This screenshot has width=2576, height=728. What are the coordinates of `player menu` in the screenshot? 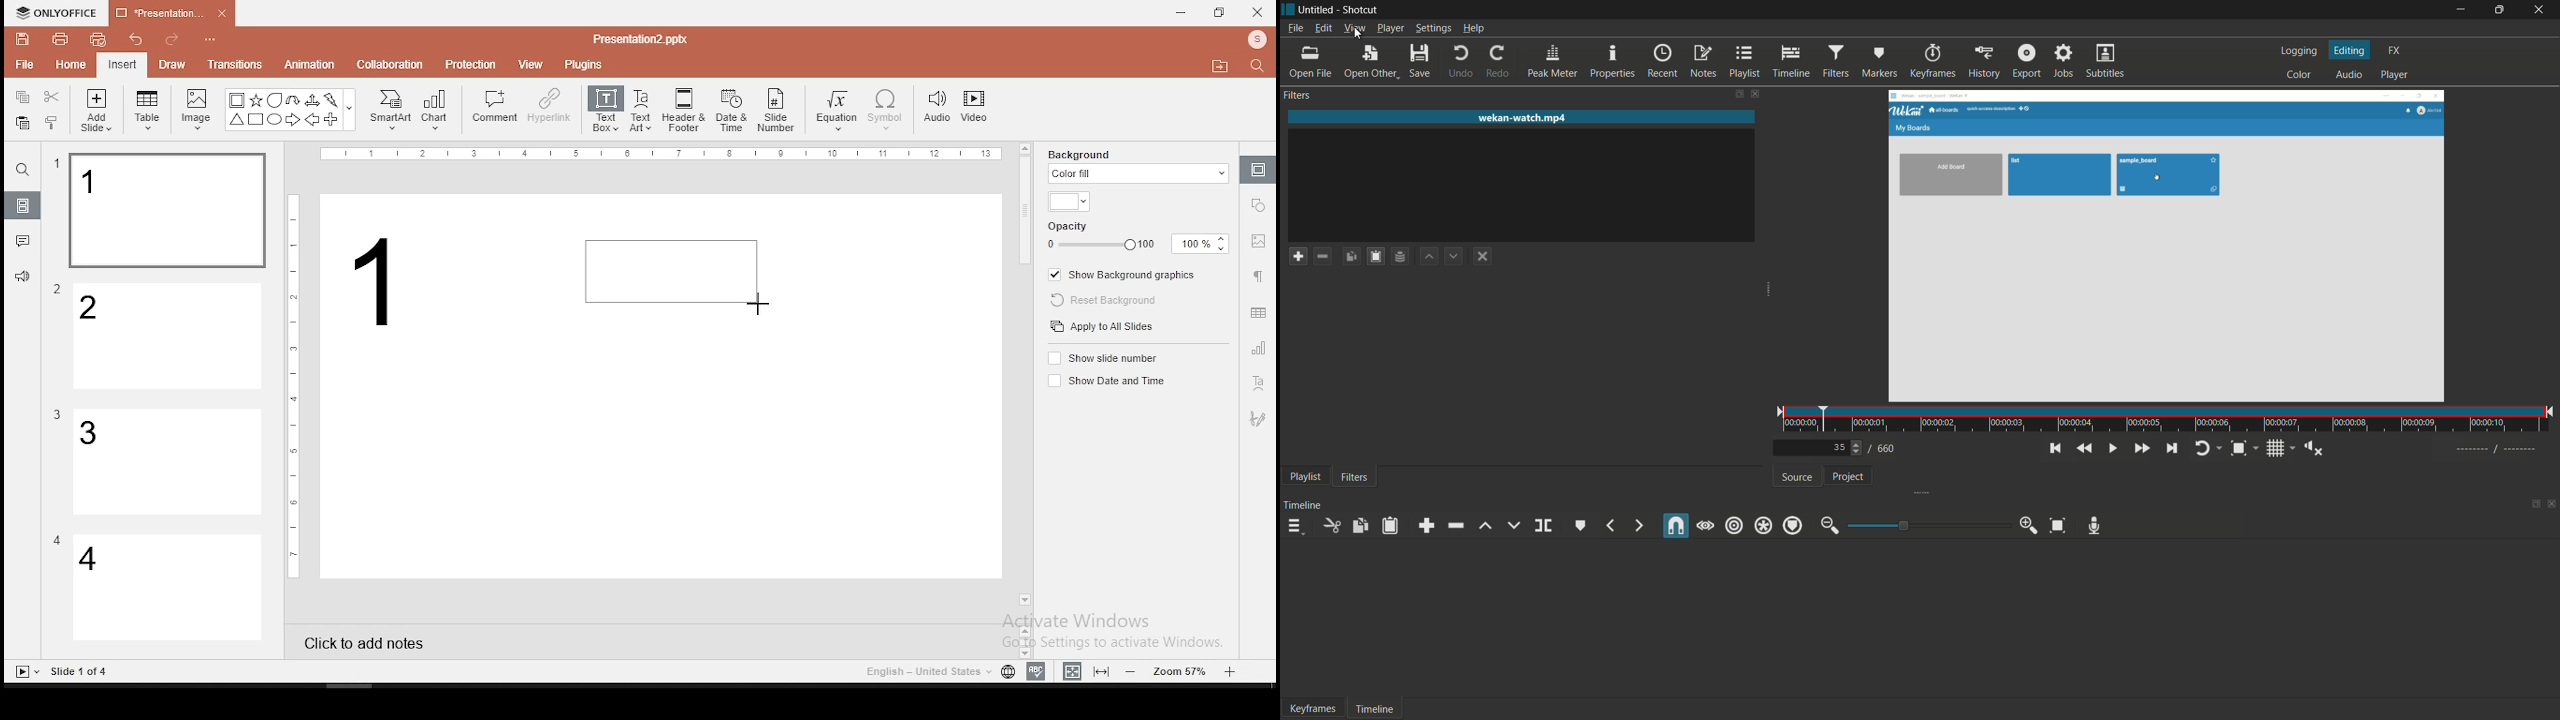 It's located at (1391, 29).